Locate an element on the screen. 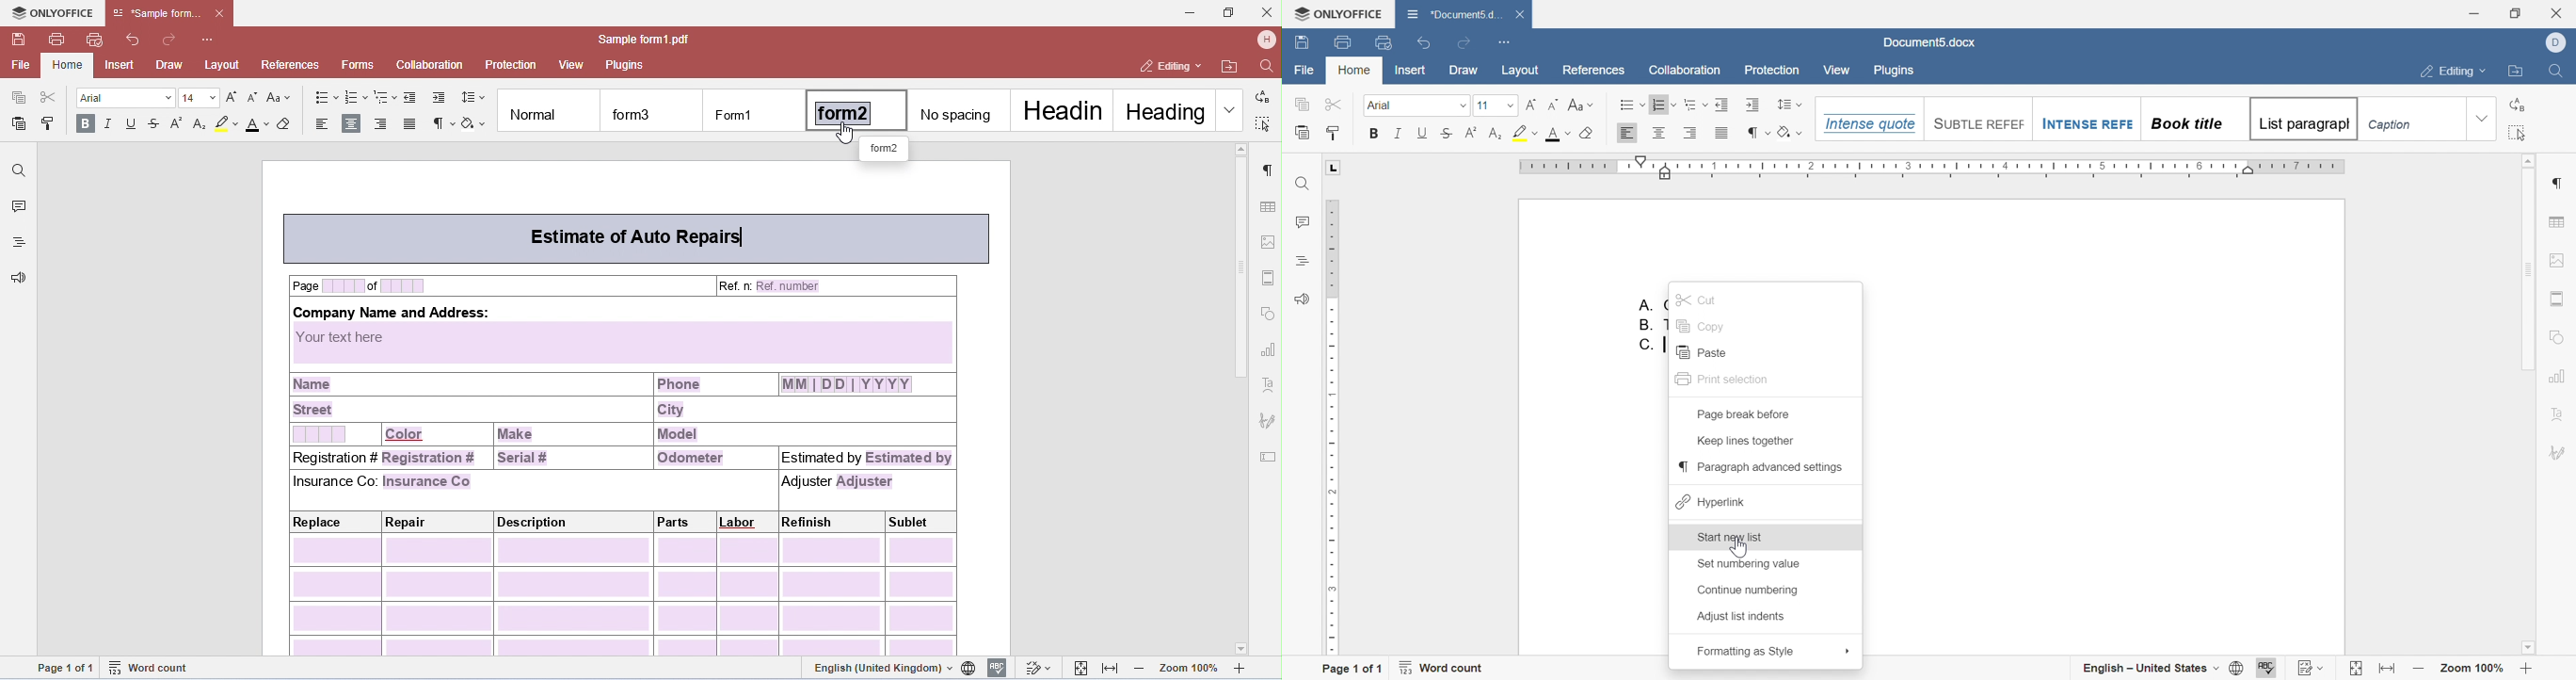 The image size is (2576, 700). spell checking is located at coordinates (2268, 669).